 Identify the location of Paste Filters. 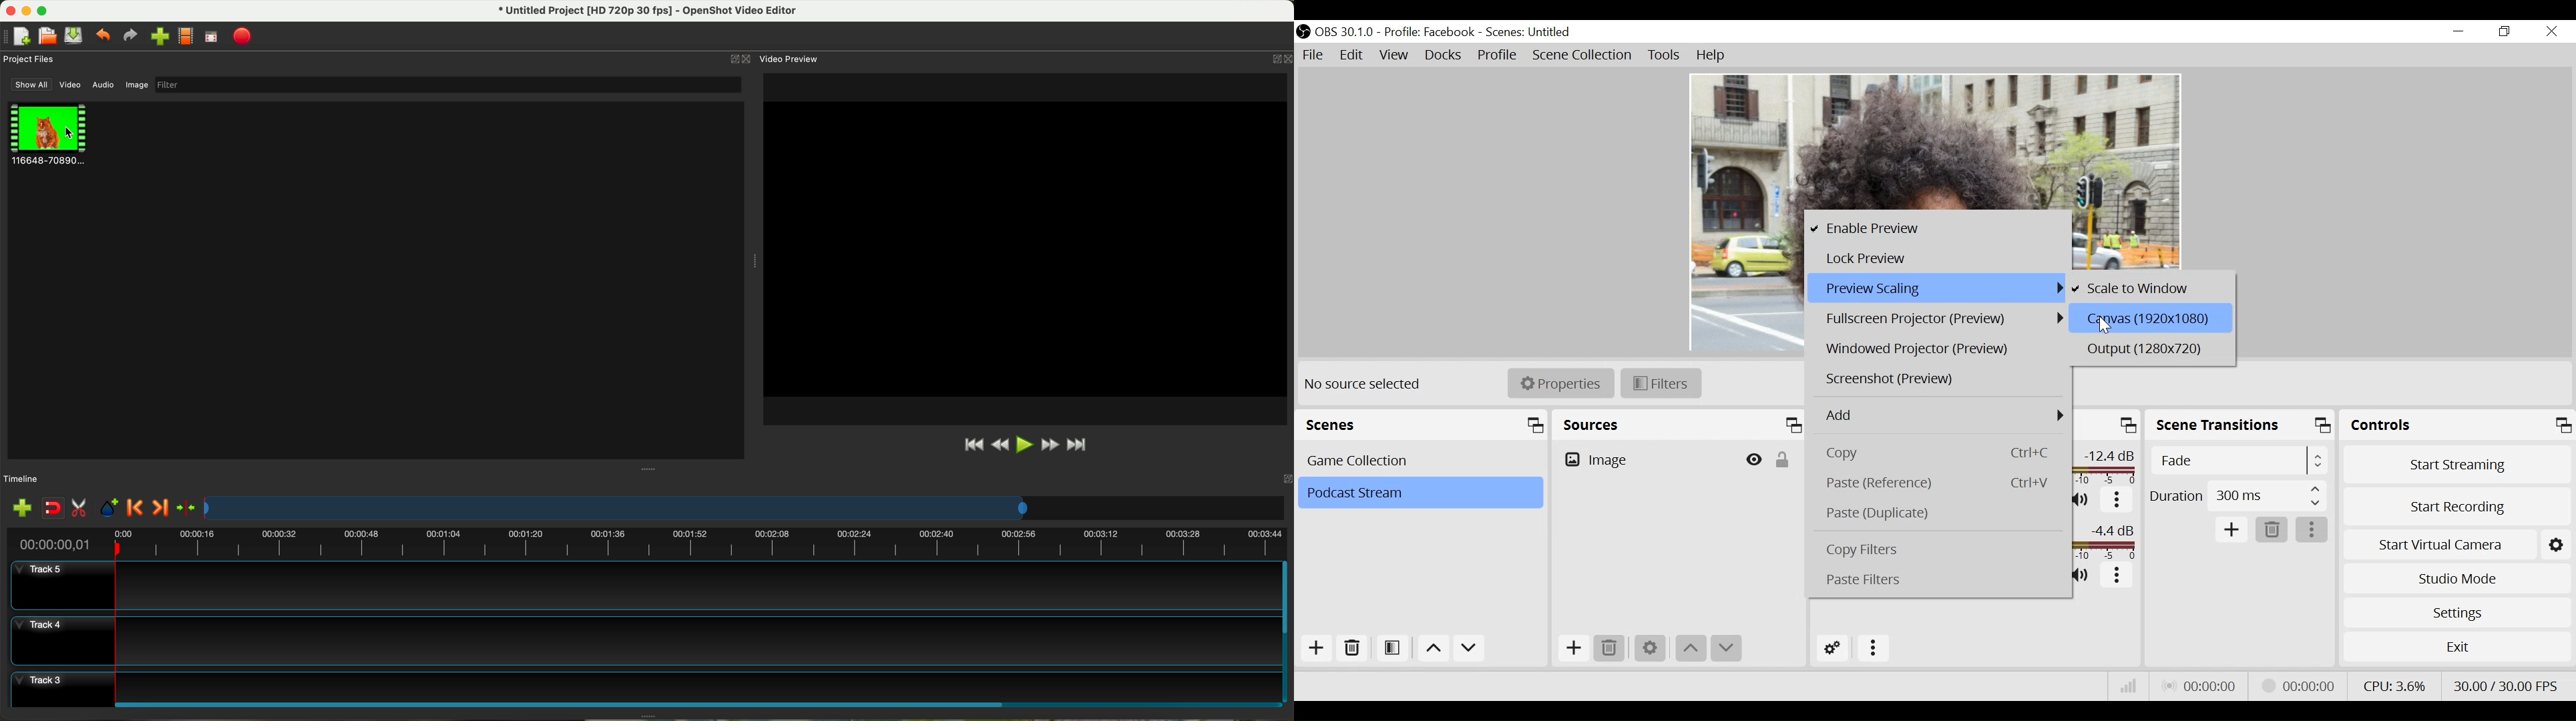
(1938, 580).